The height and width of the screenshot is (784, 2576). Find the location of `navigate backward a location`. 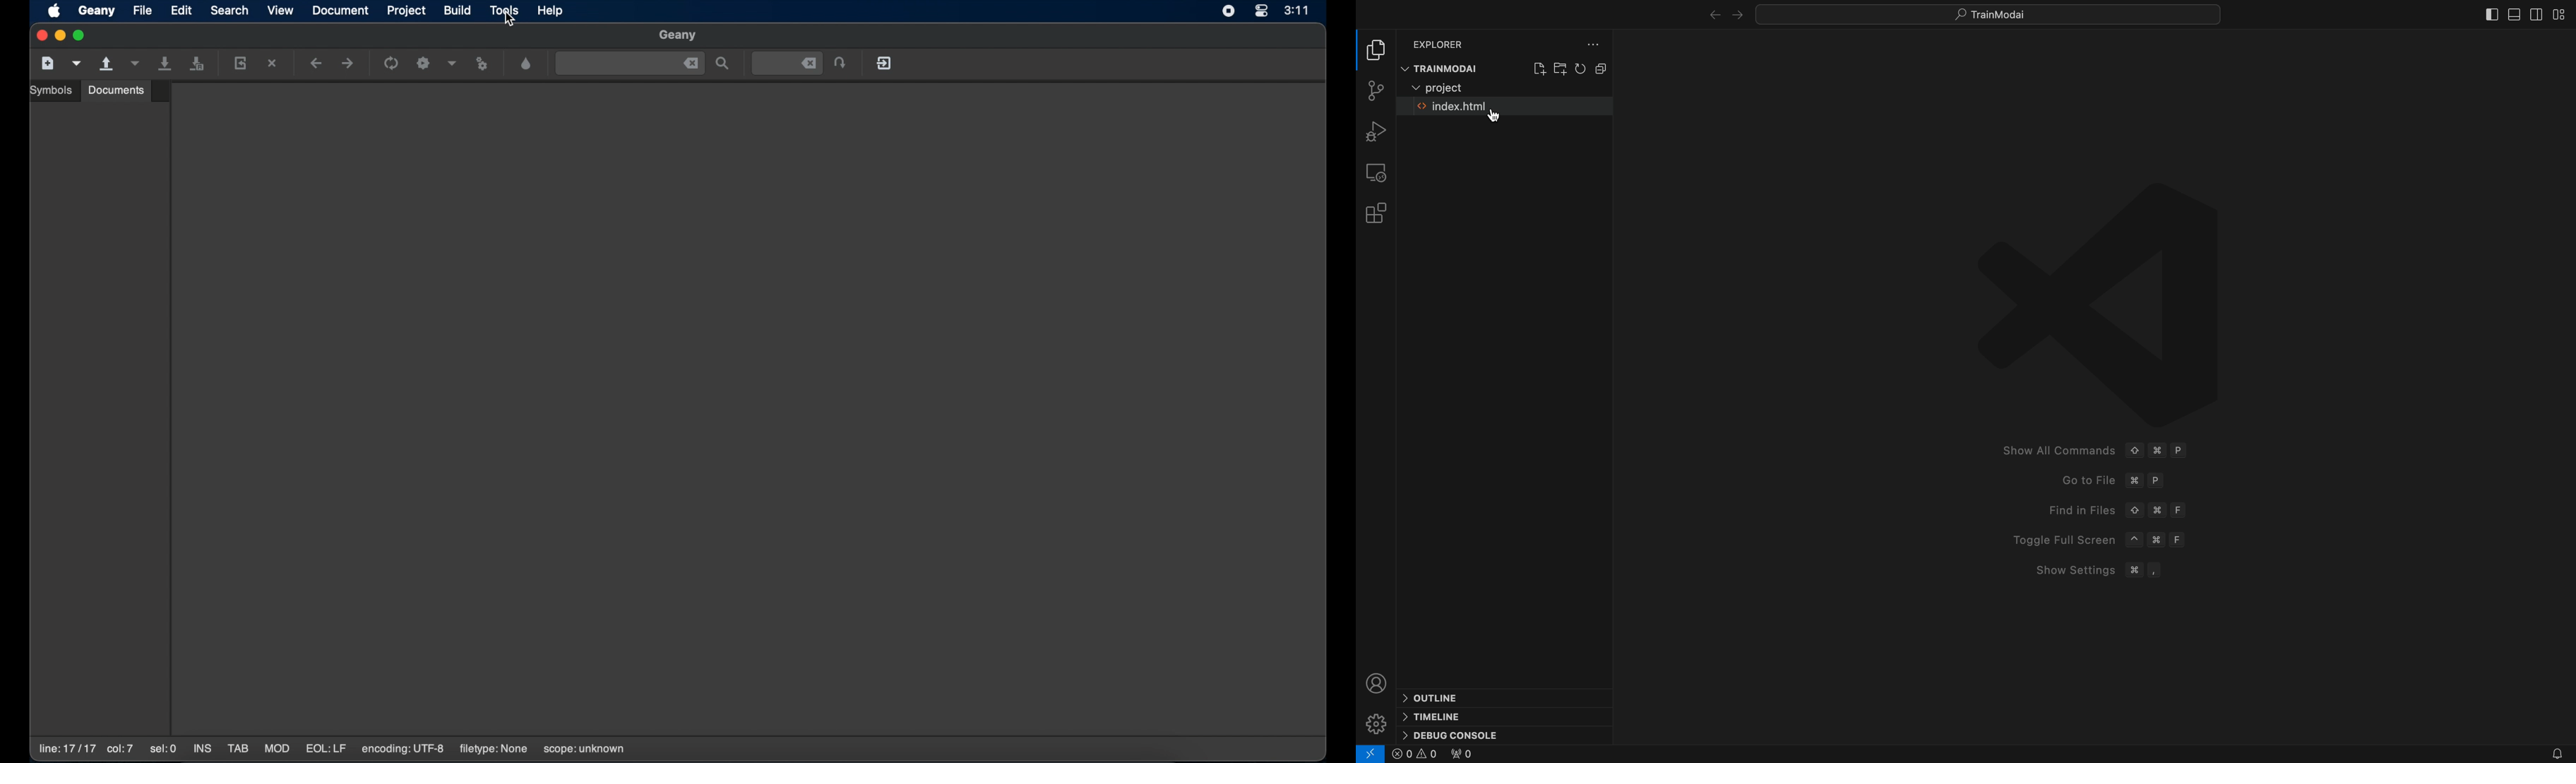

navigate backward a location is located at coordinates (316, 64).